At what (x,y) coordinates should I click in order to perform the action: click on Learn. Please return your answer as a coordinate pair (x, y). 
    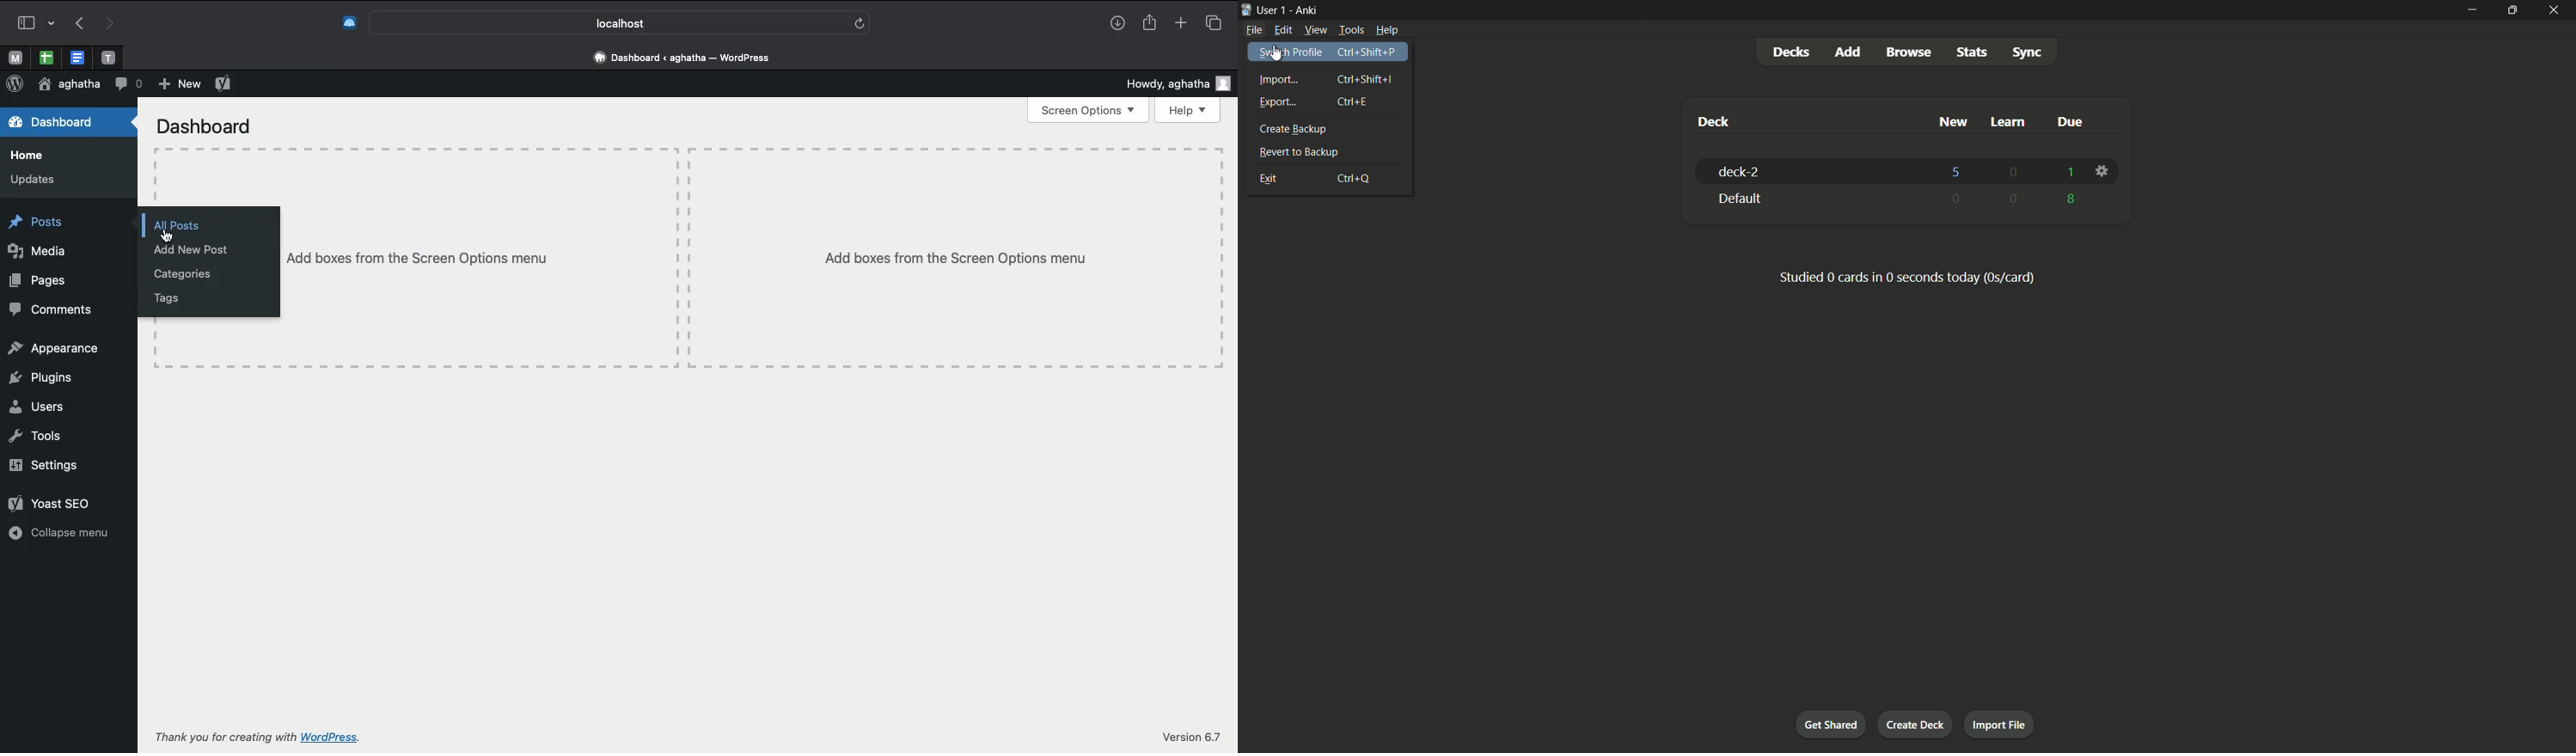
    Looking at the image, I should click on (2011, 121).